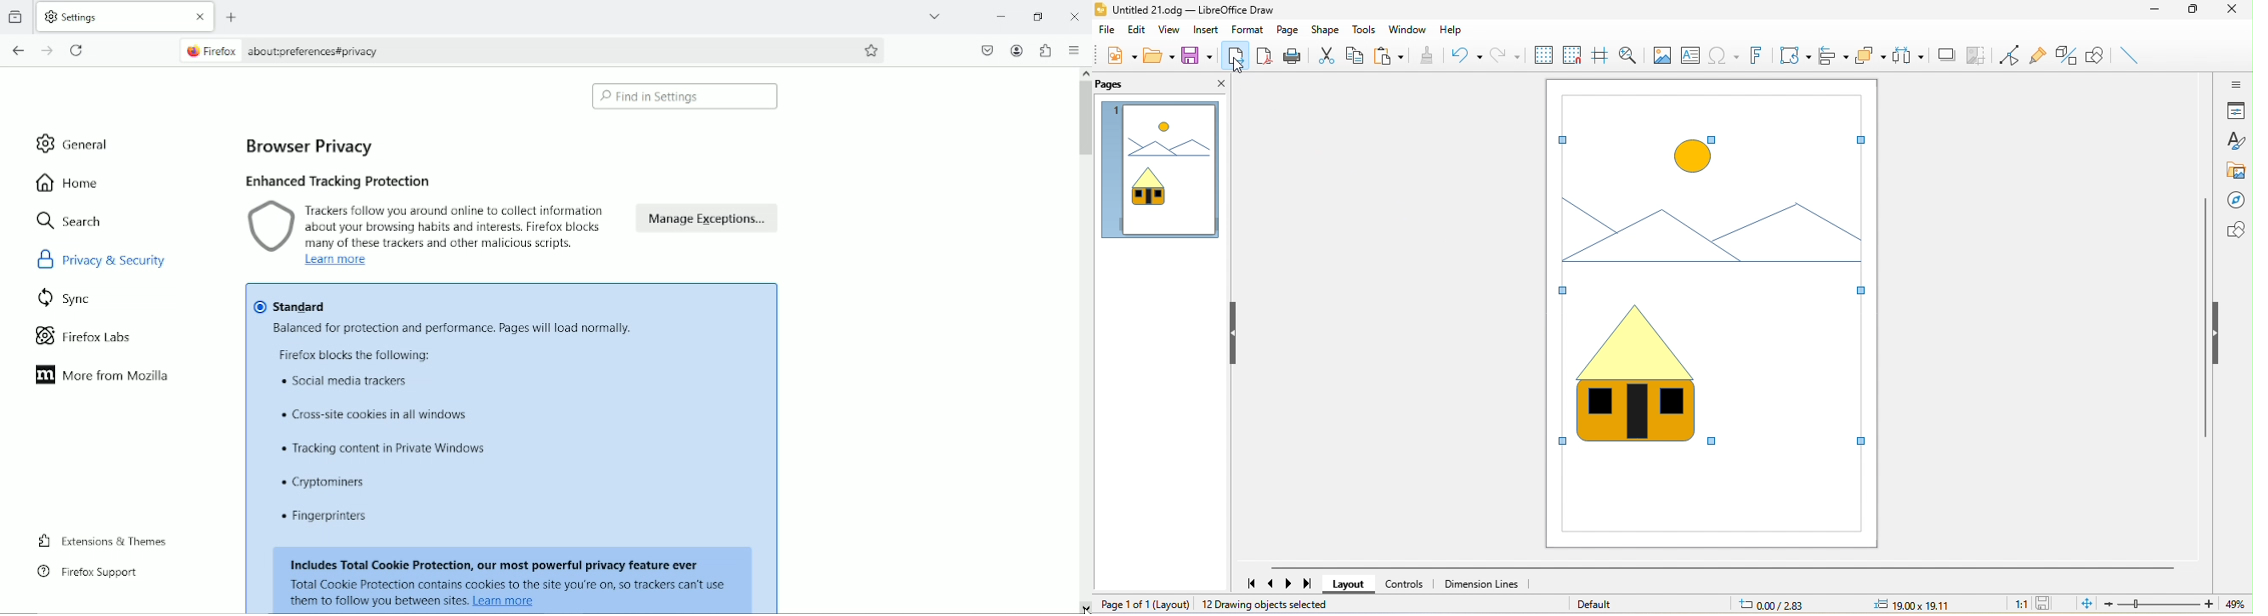 The width and height of the screenshot is (2268, 616). I want to click on navigator, so click(2235, 202).